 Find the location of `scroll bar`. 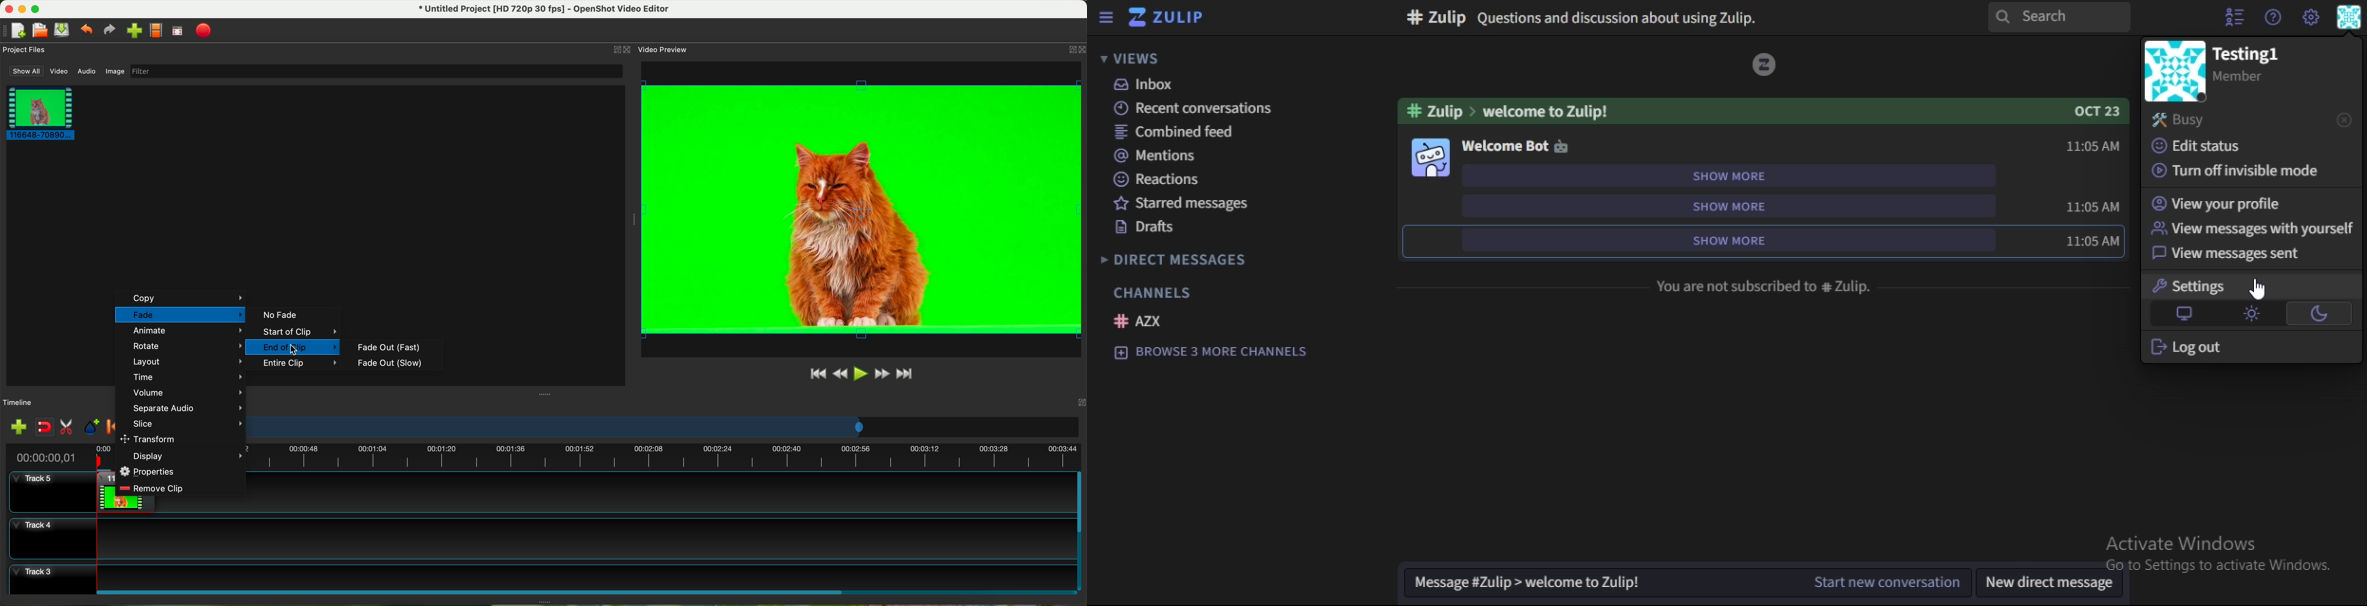

scroll bar is located at coordinates (585, 591).